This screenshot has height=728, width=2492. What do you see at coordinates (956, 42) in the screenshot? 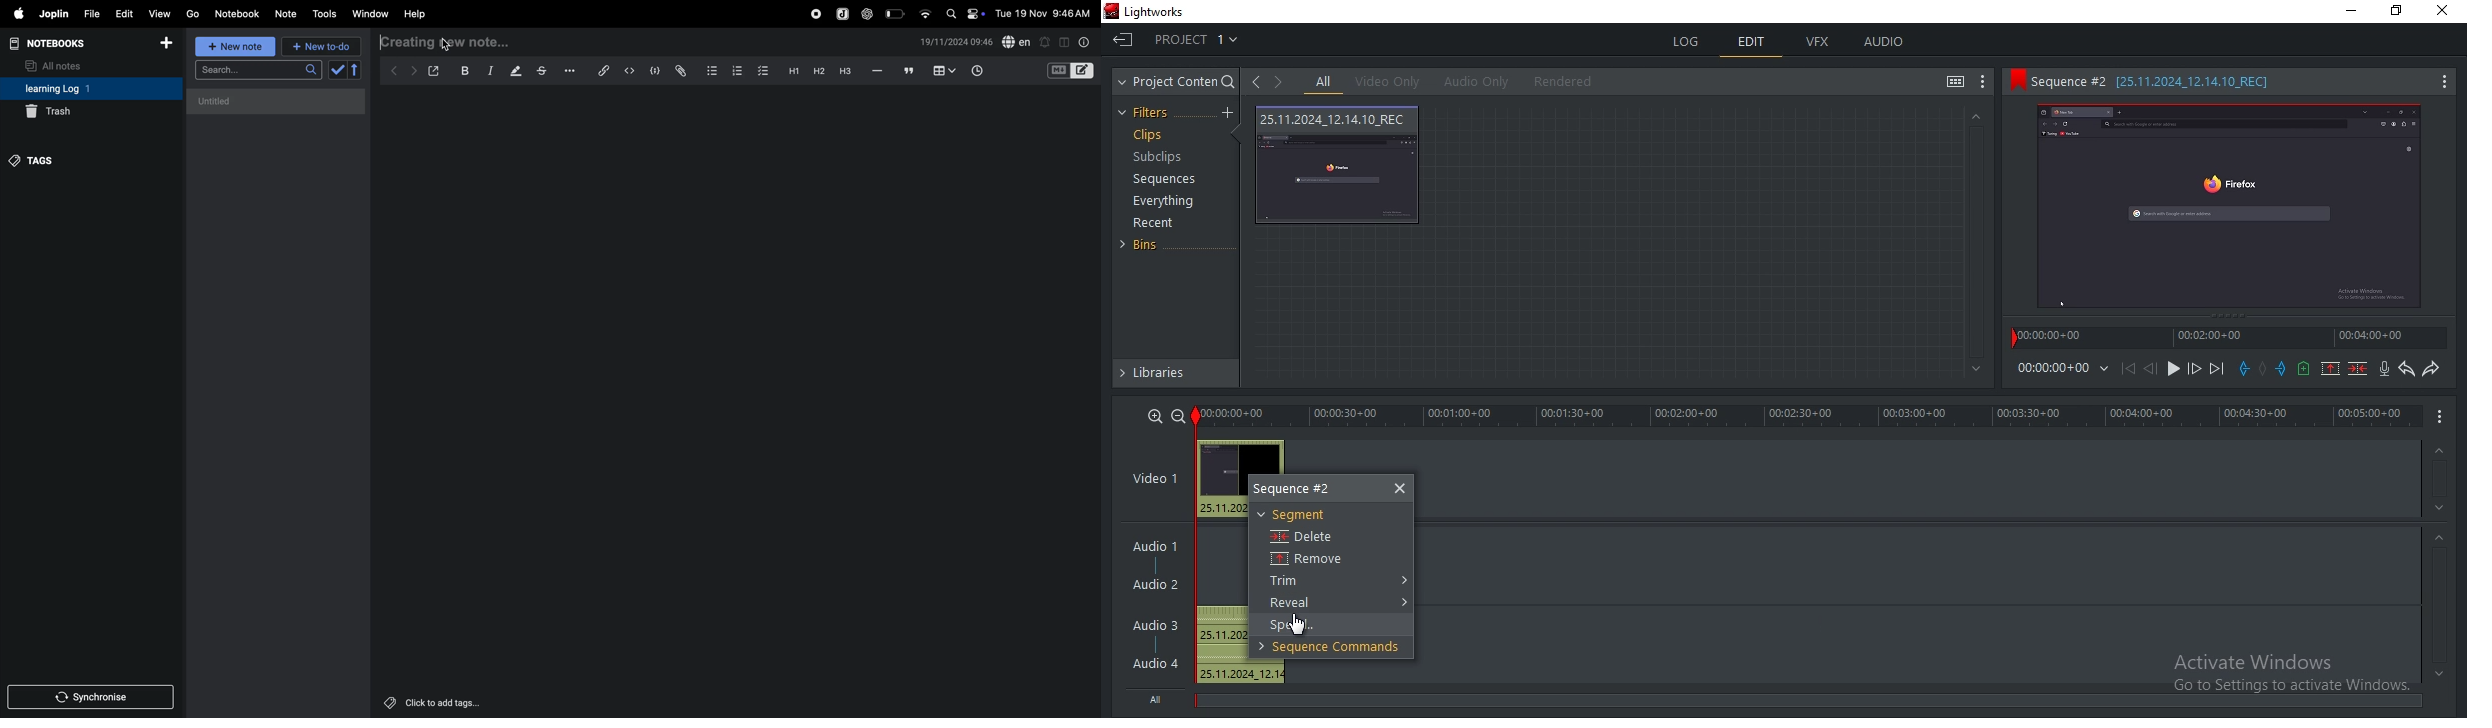
I see `date and time` at bounding box center [956, 42].